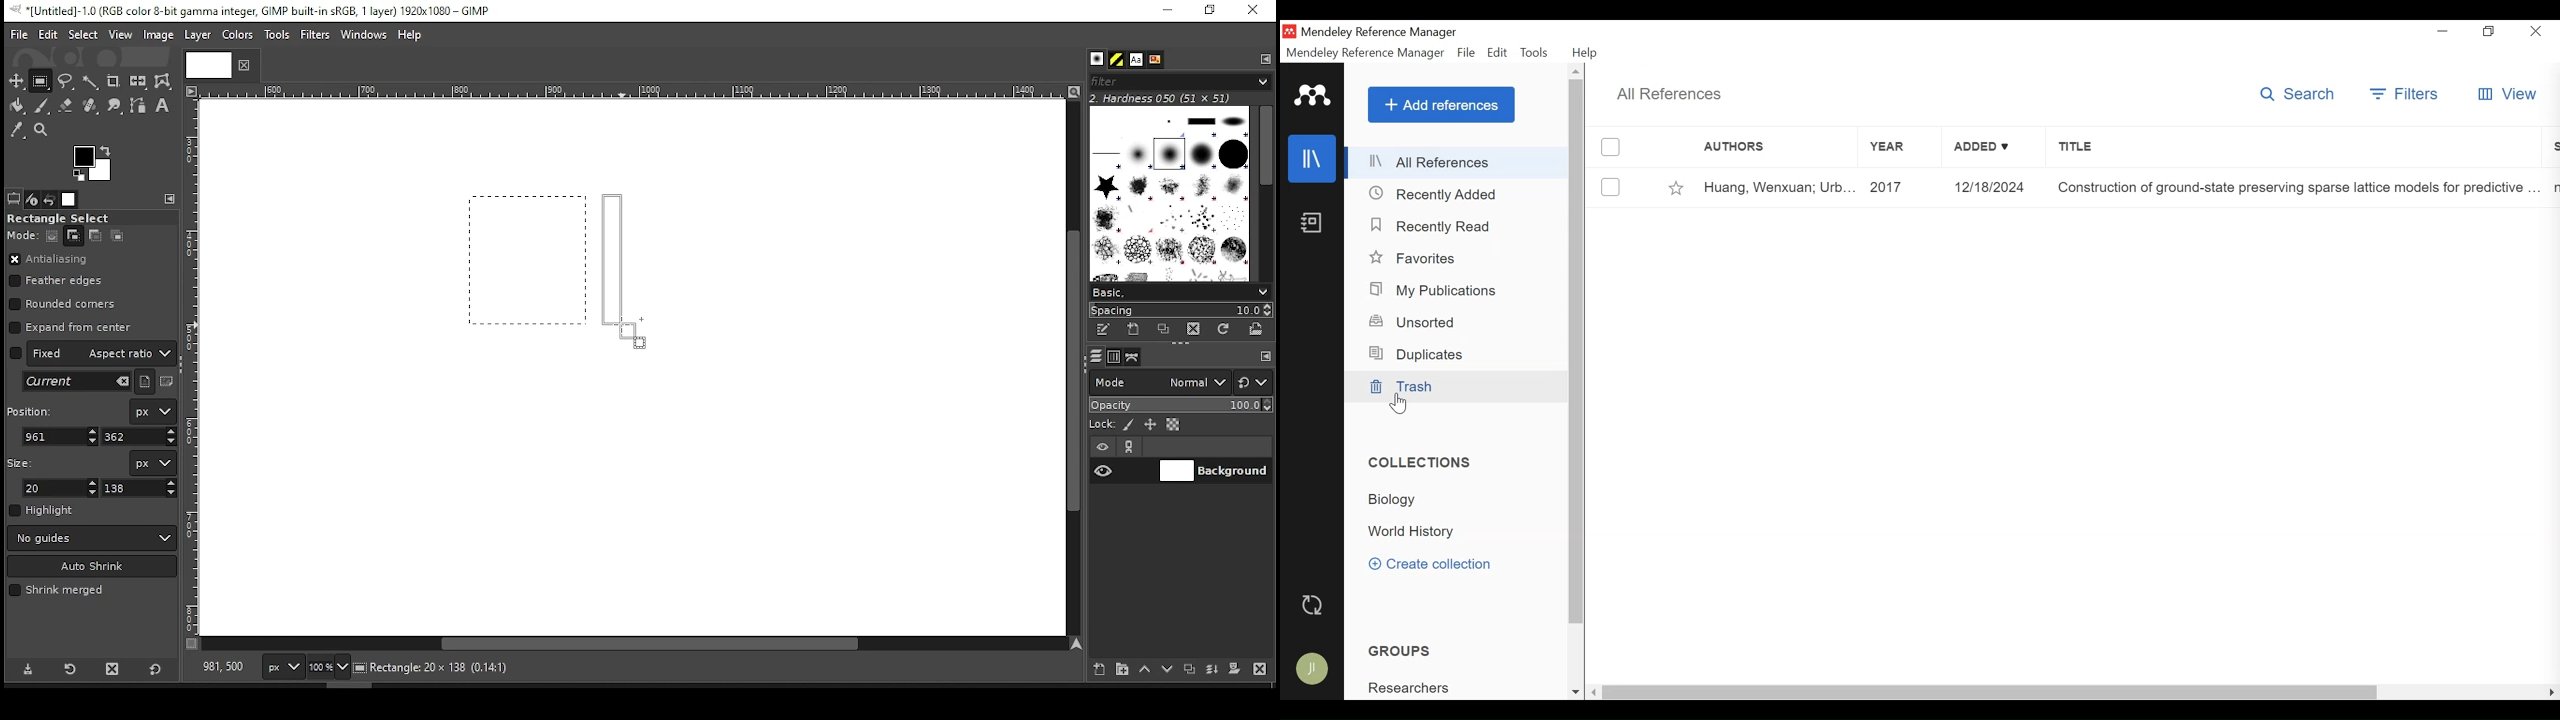 Image resolution: width=2576 pixels, height=728 pixels. Describe the element at coordinates (1177, 82) in the screenshot. I see `filters` at that location.